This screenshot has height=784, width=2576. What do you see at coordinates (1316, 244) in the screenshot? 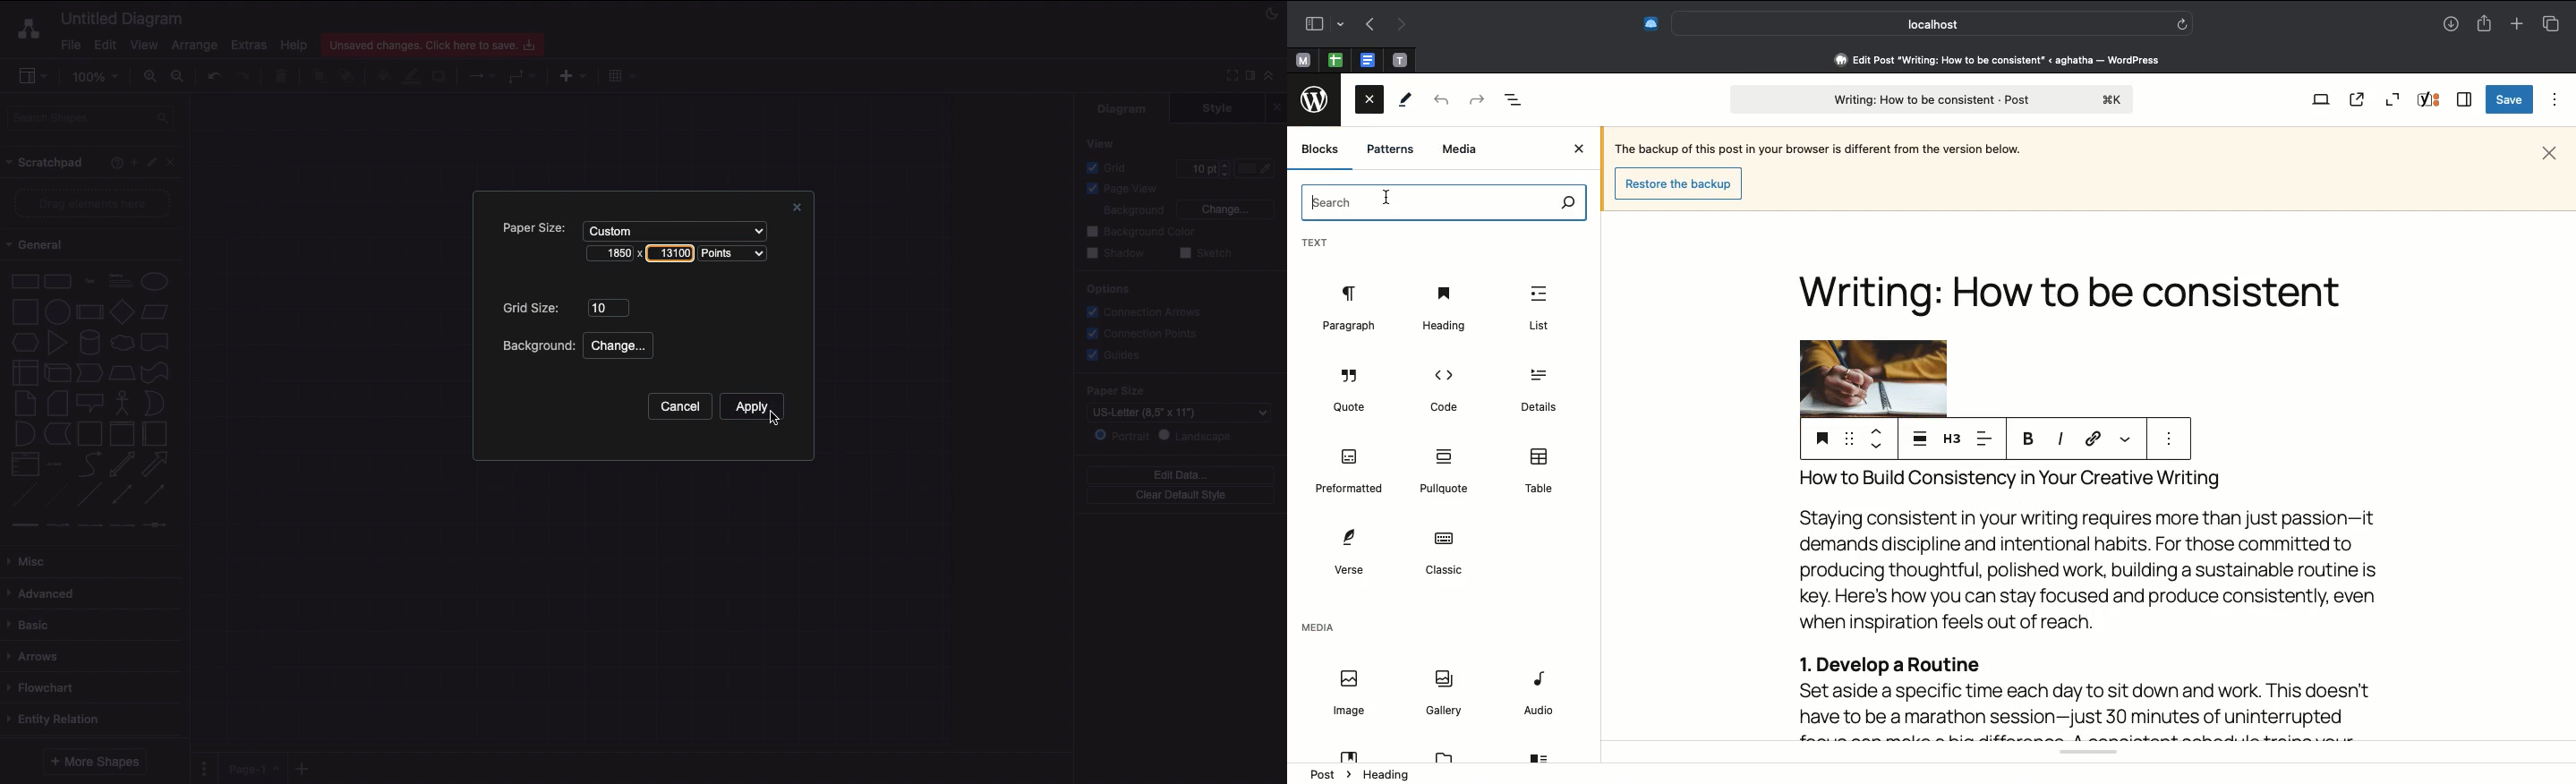
I see `Text` at bounding box center [1316, 244].